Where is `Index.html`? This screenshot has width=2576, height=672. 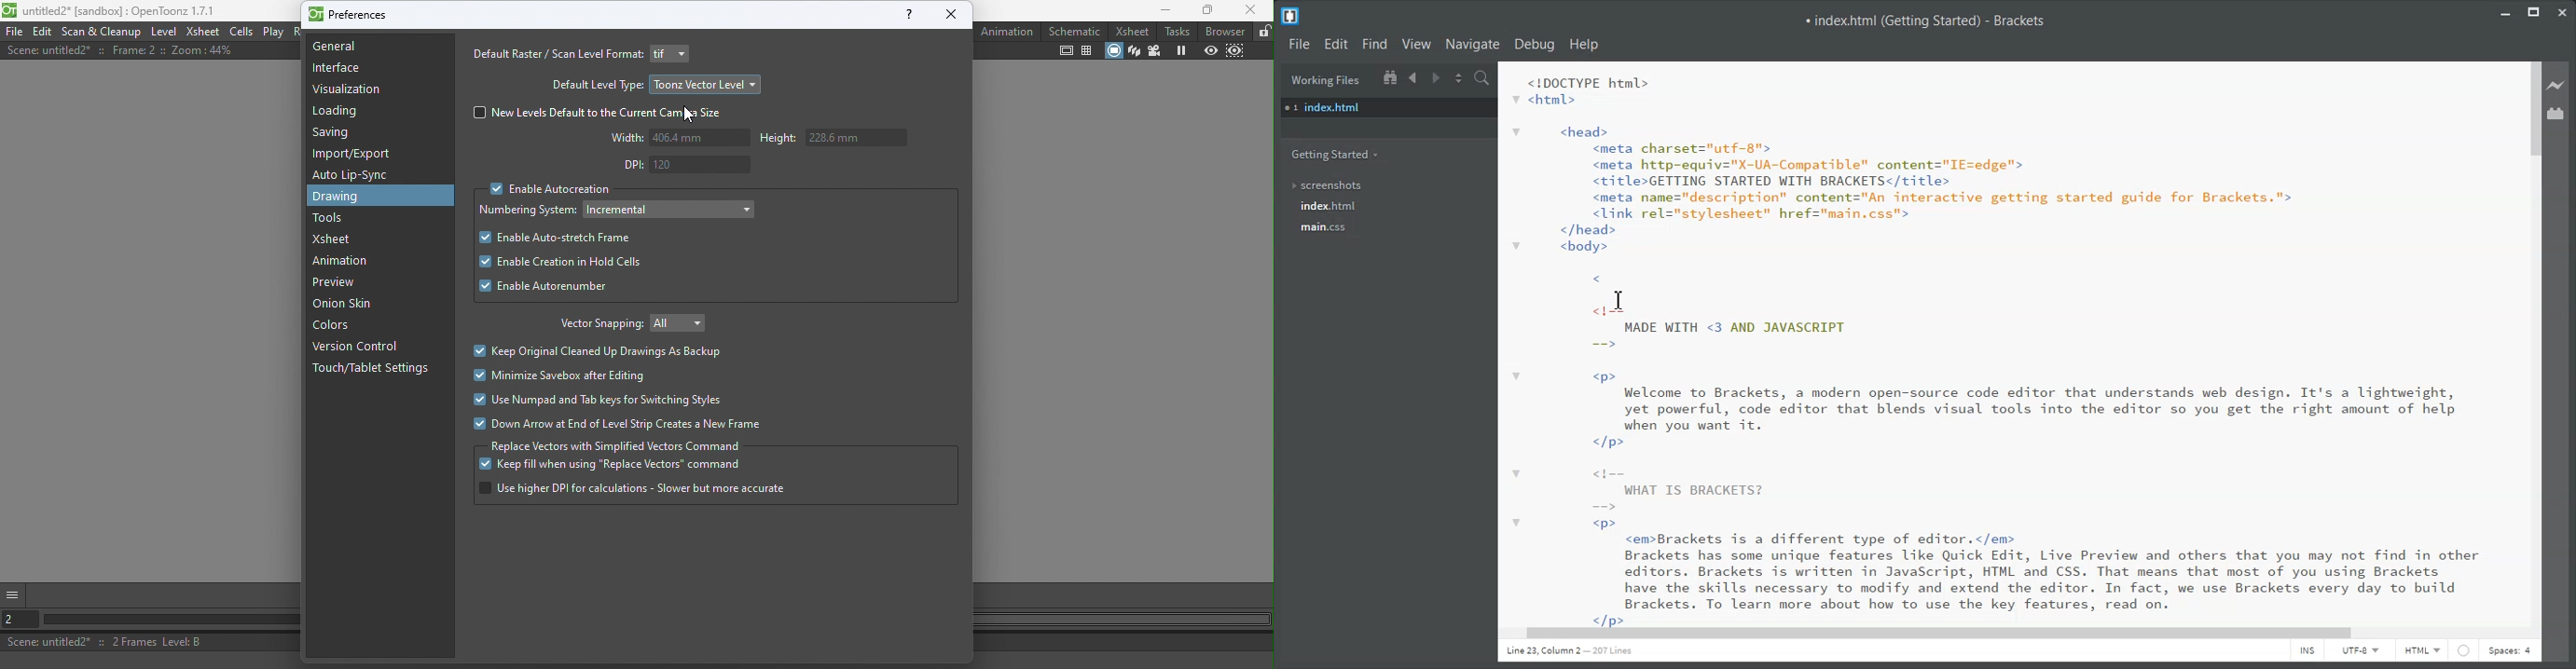 Index.html is located at coordinates (1388, 108).